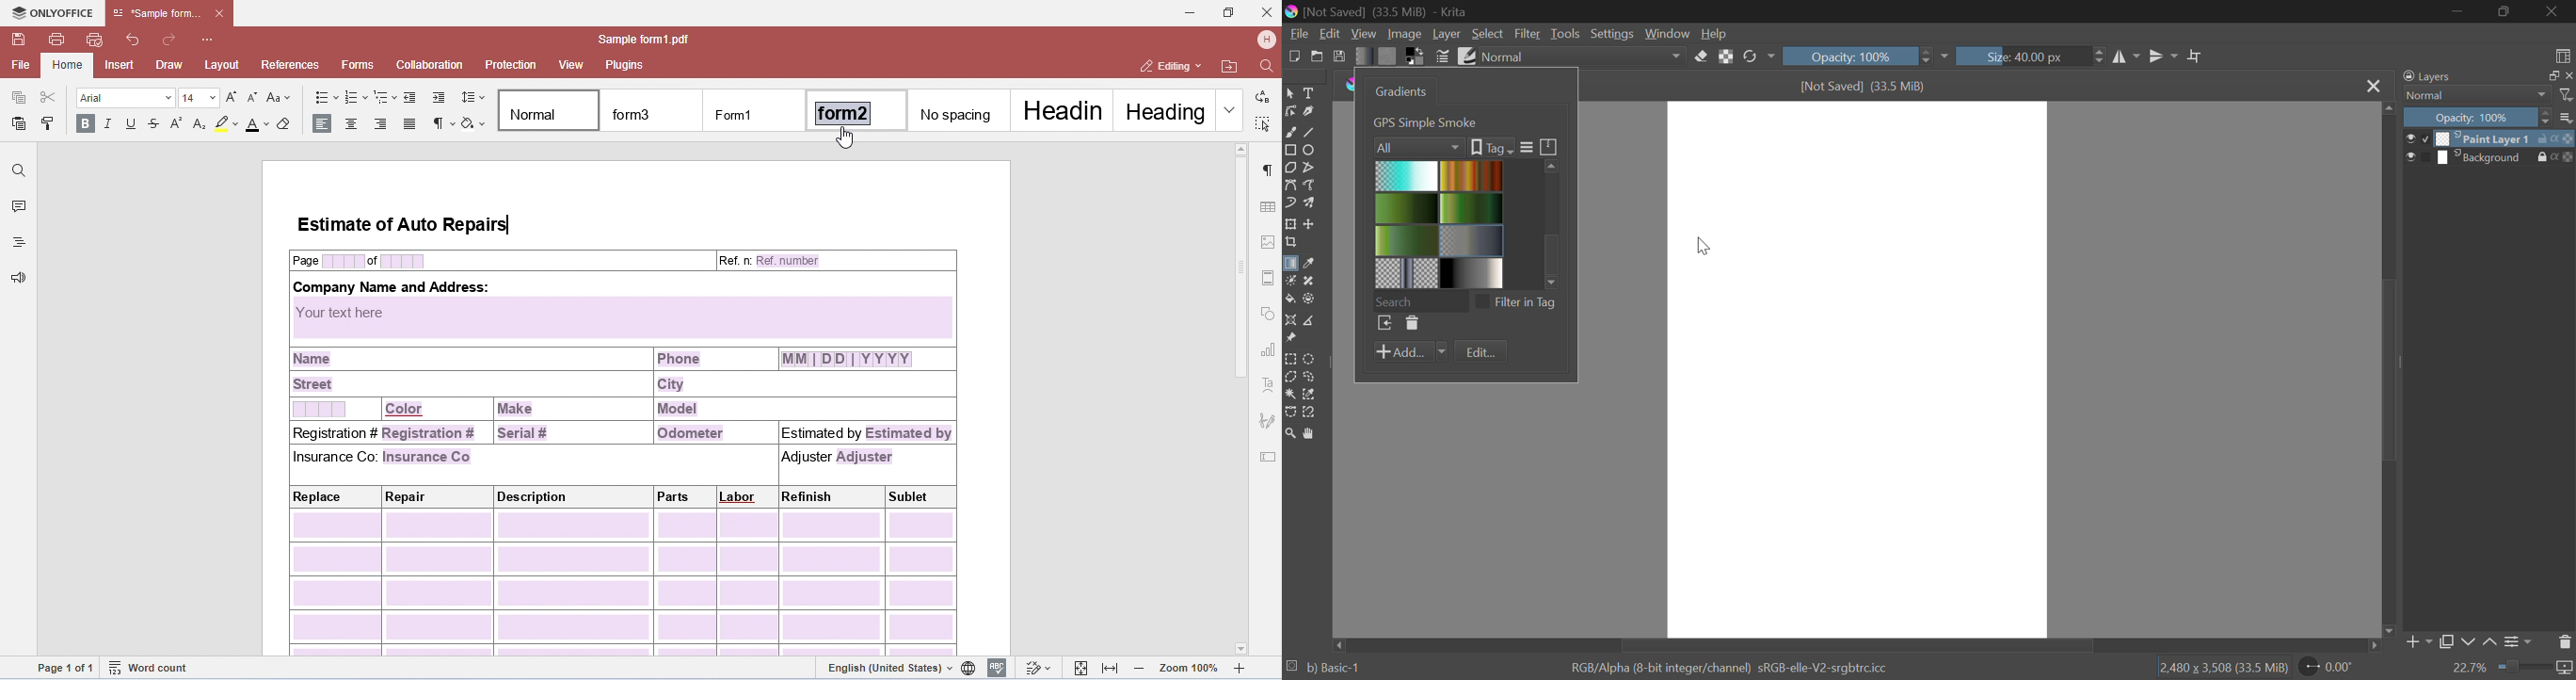  I want to click on Gradient 8, so click(1469, 273).